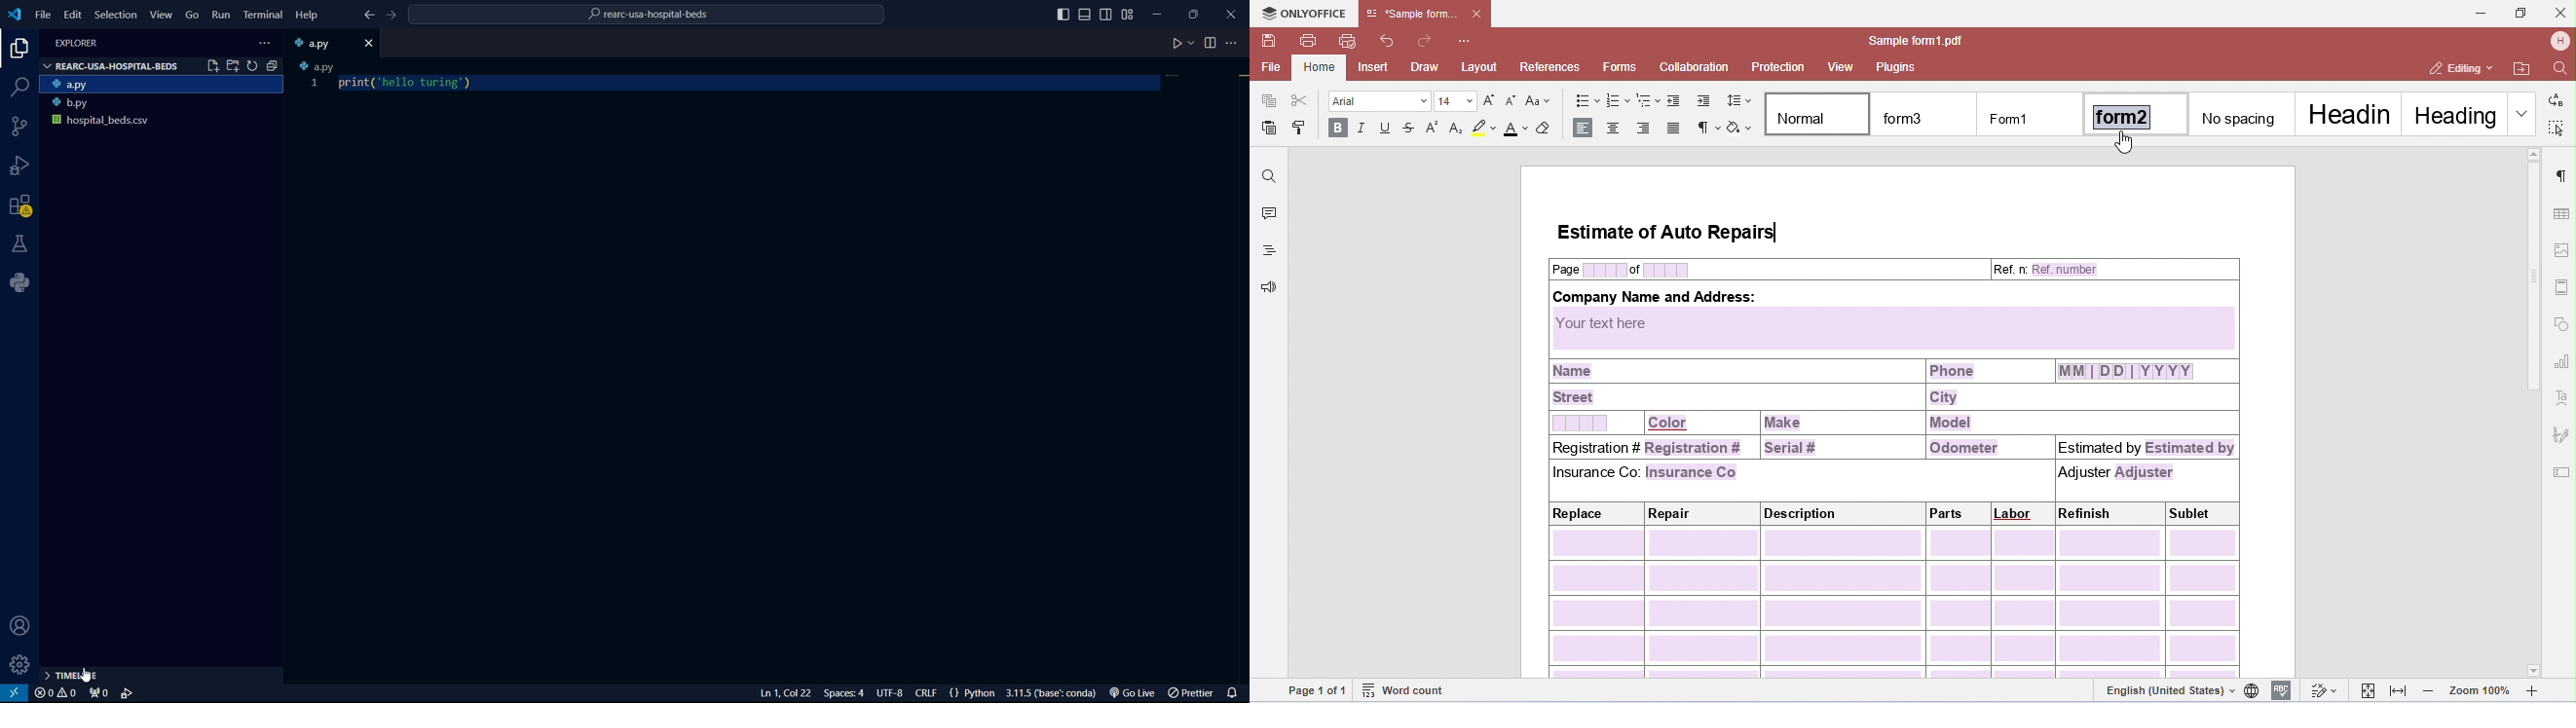  Describe the element at coordinates (16, 51) in the screenshot. I see `explorer` at that location.